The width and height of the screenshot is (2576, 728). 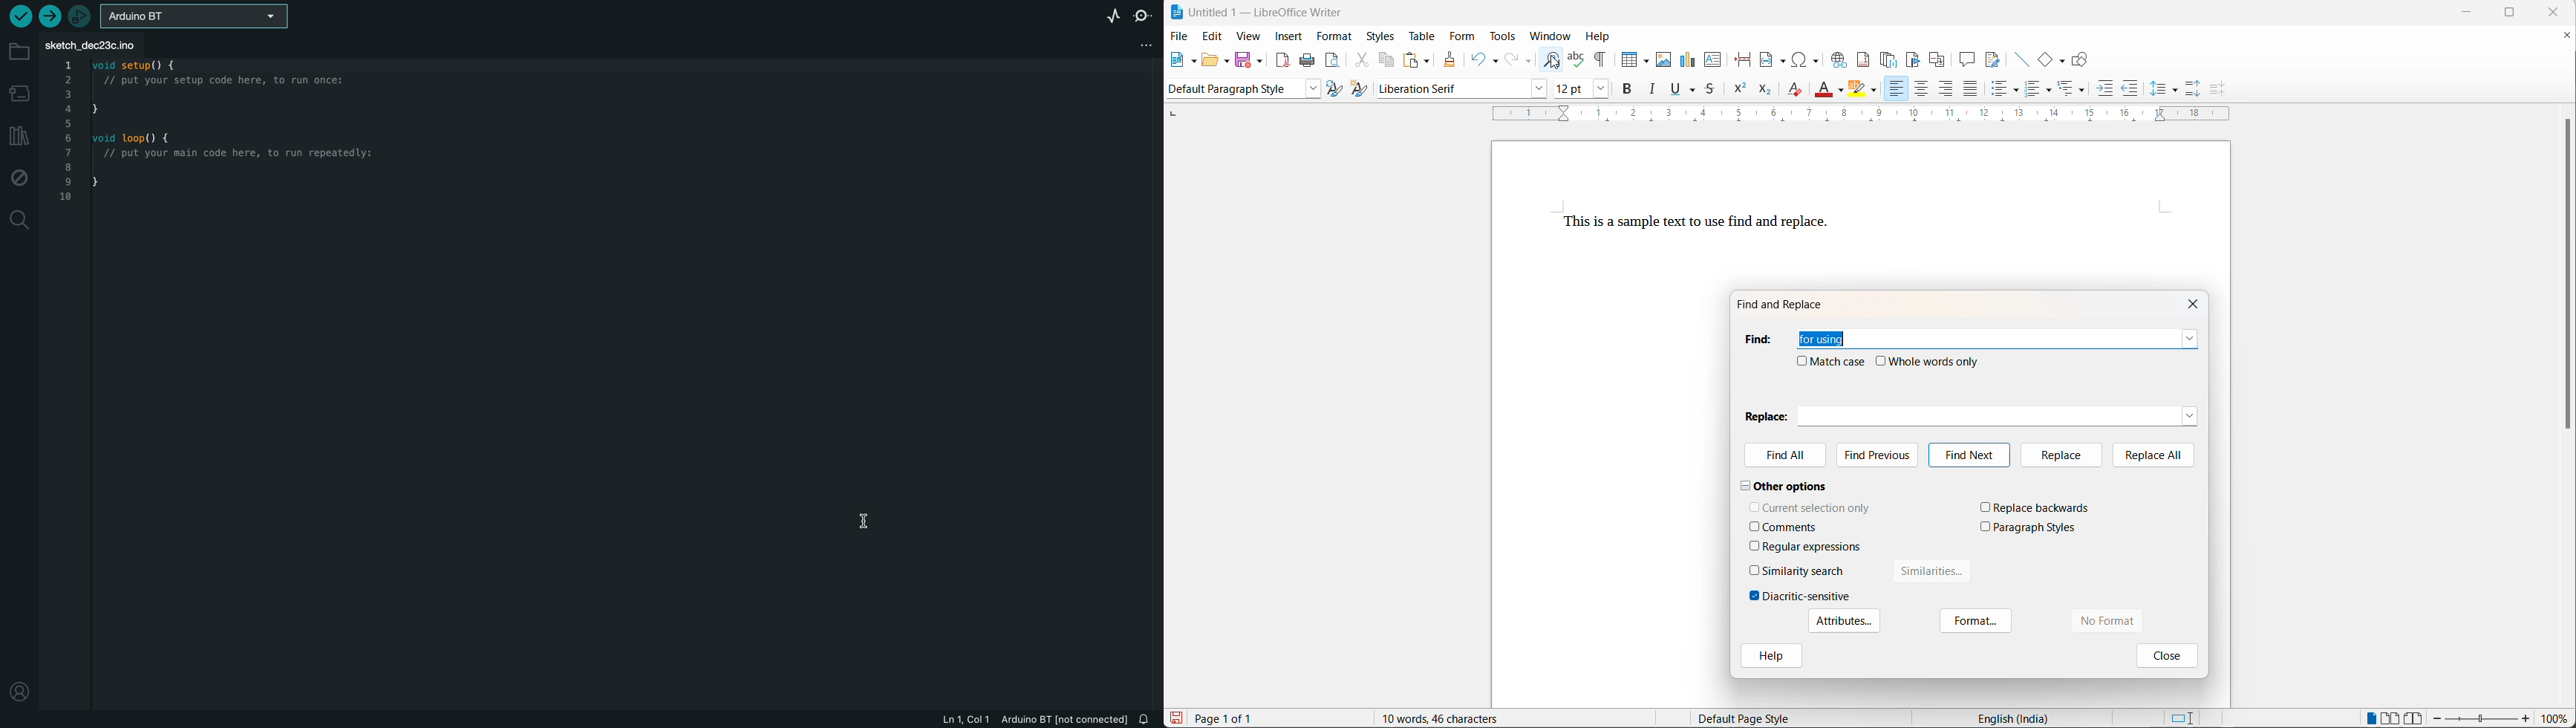 I want to click on font color, so click(x=1825, y=88).